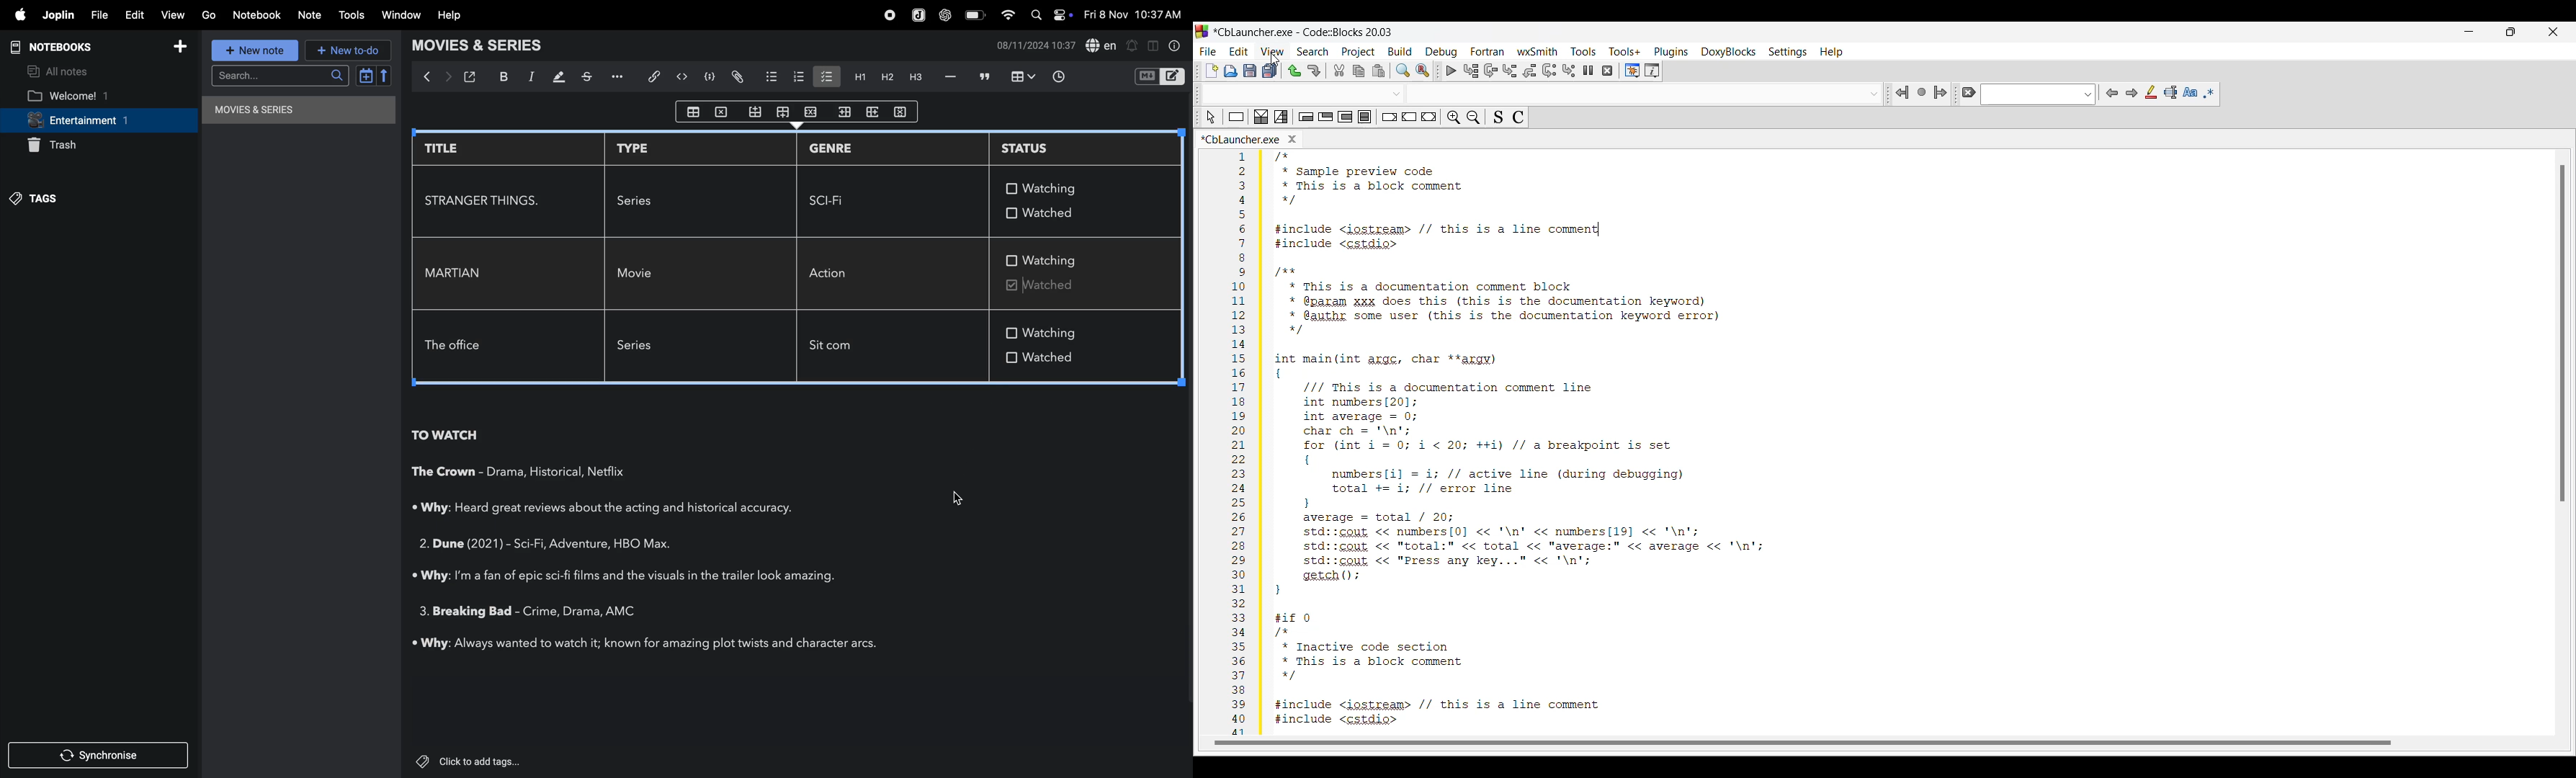  Describe the element at coordinates (1295, 71) in the screenshot. I see `Undo` at that location.